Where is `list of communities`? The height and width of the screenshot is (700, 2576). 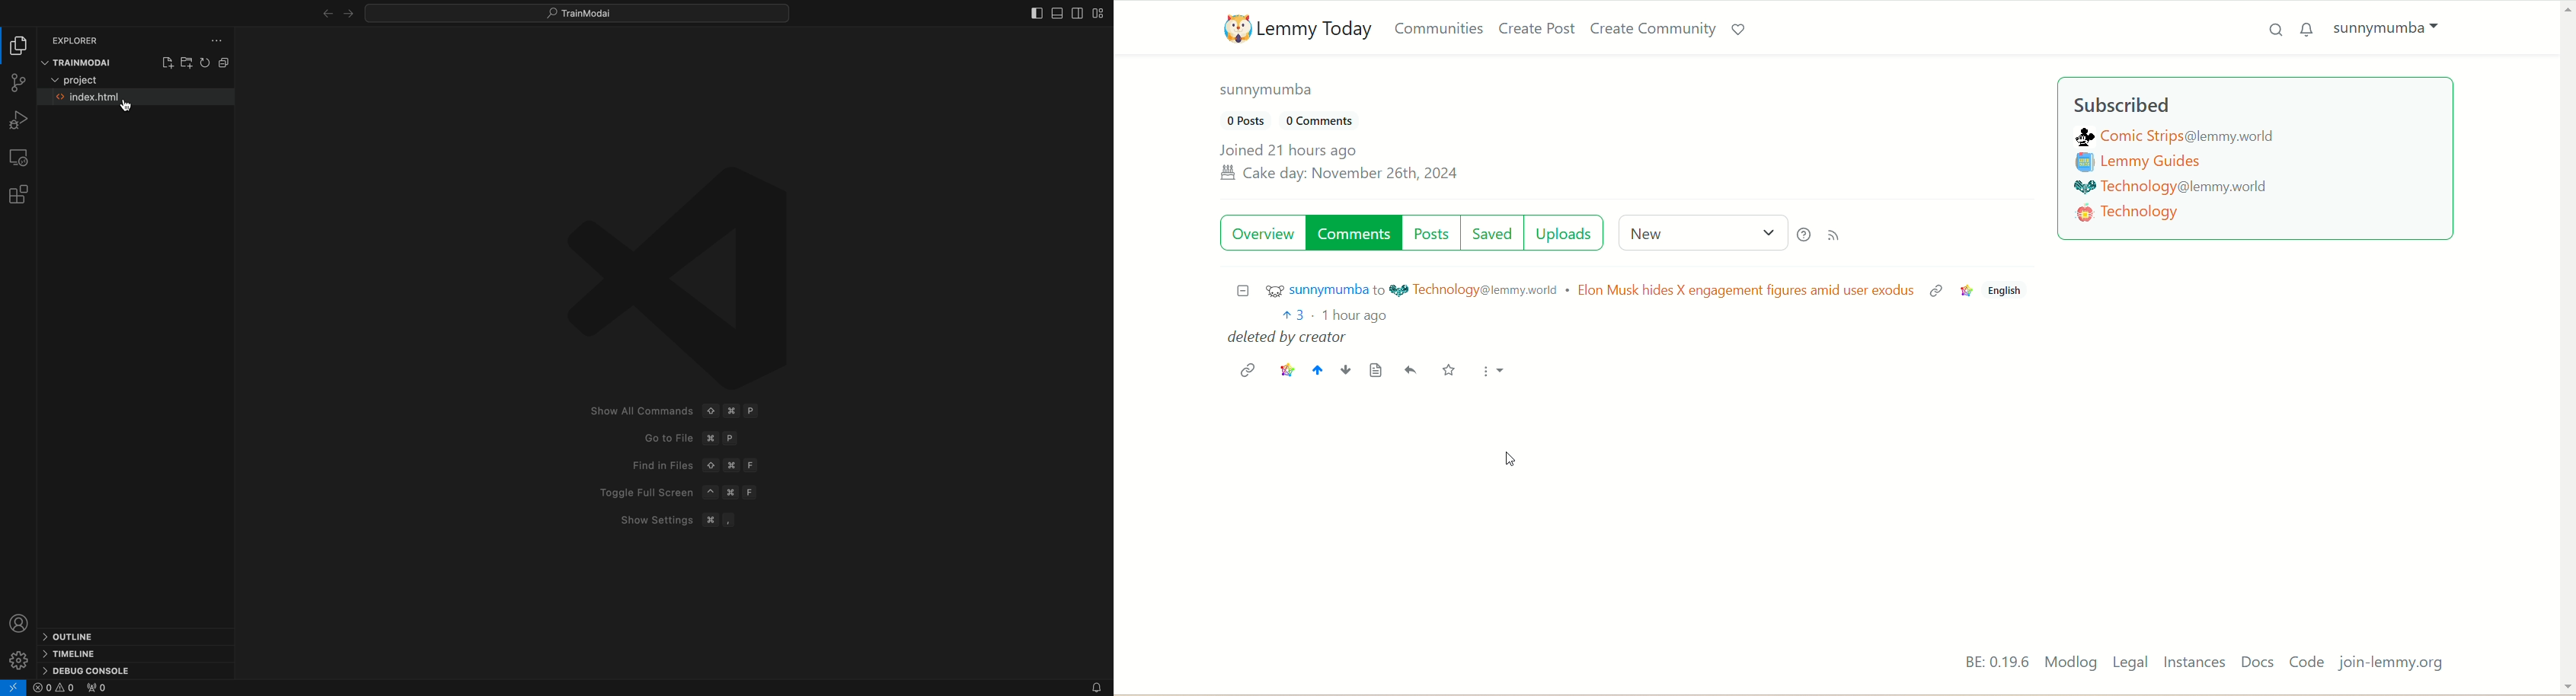
list of communities is located at coordinates (2184, 184).